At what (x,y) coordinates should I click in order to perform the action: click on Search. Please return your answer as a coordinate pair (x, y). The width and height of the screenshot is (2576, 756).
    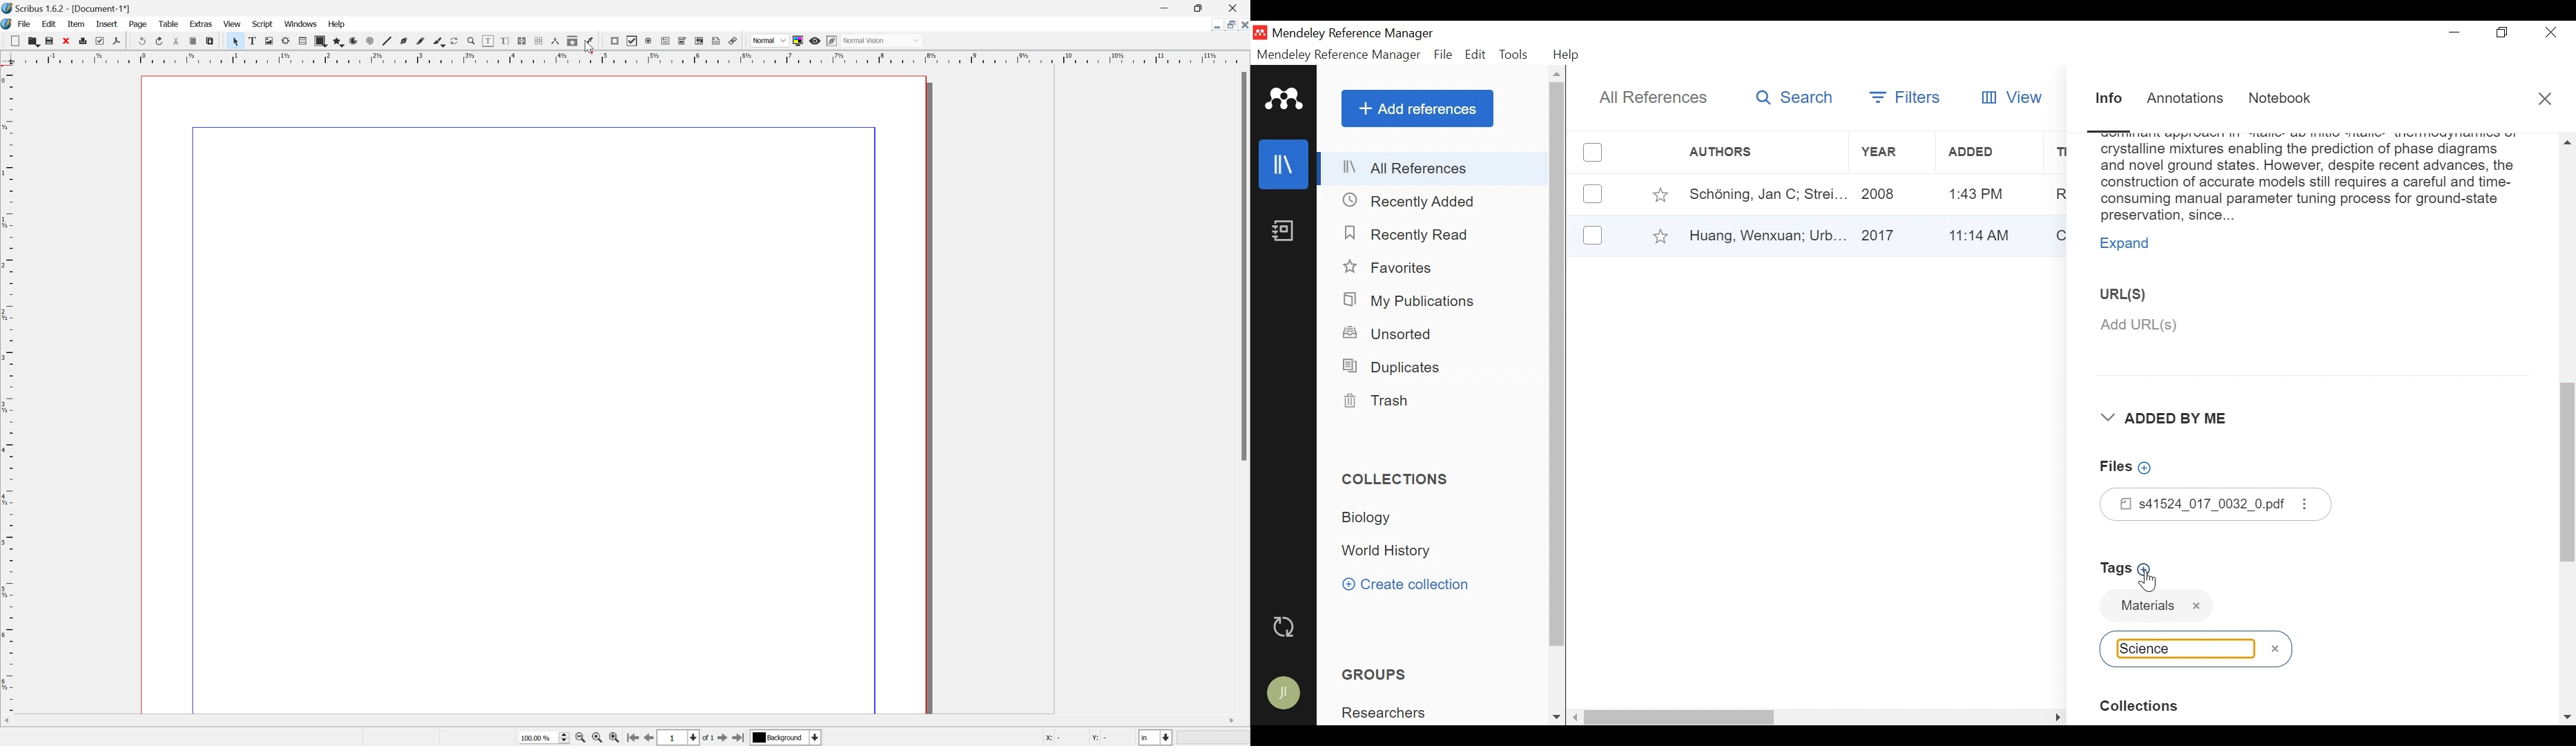
    Looking at the image, I should click on (1795, 97).